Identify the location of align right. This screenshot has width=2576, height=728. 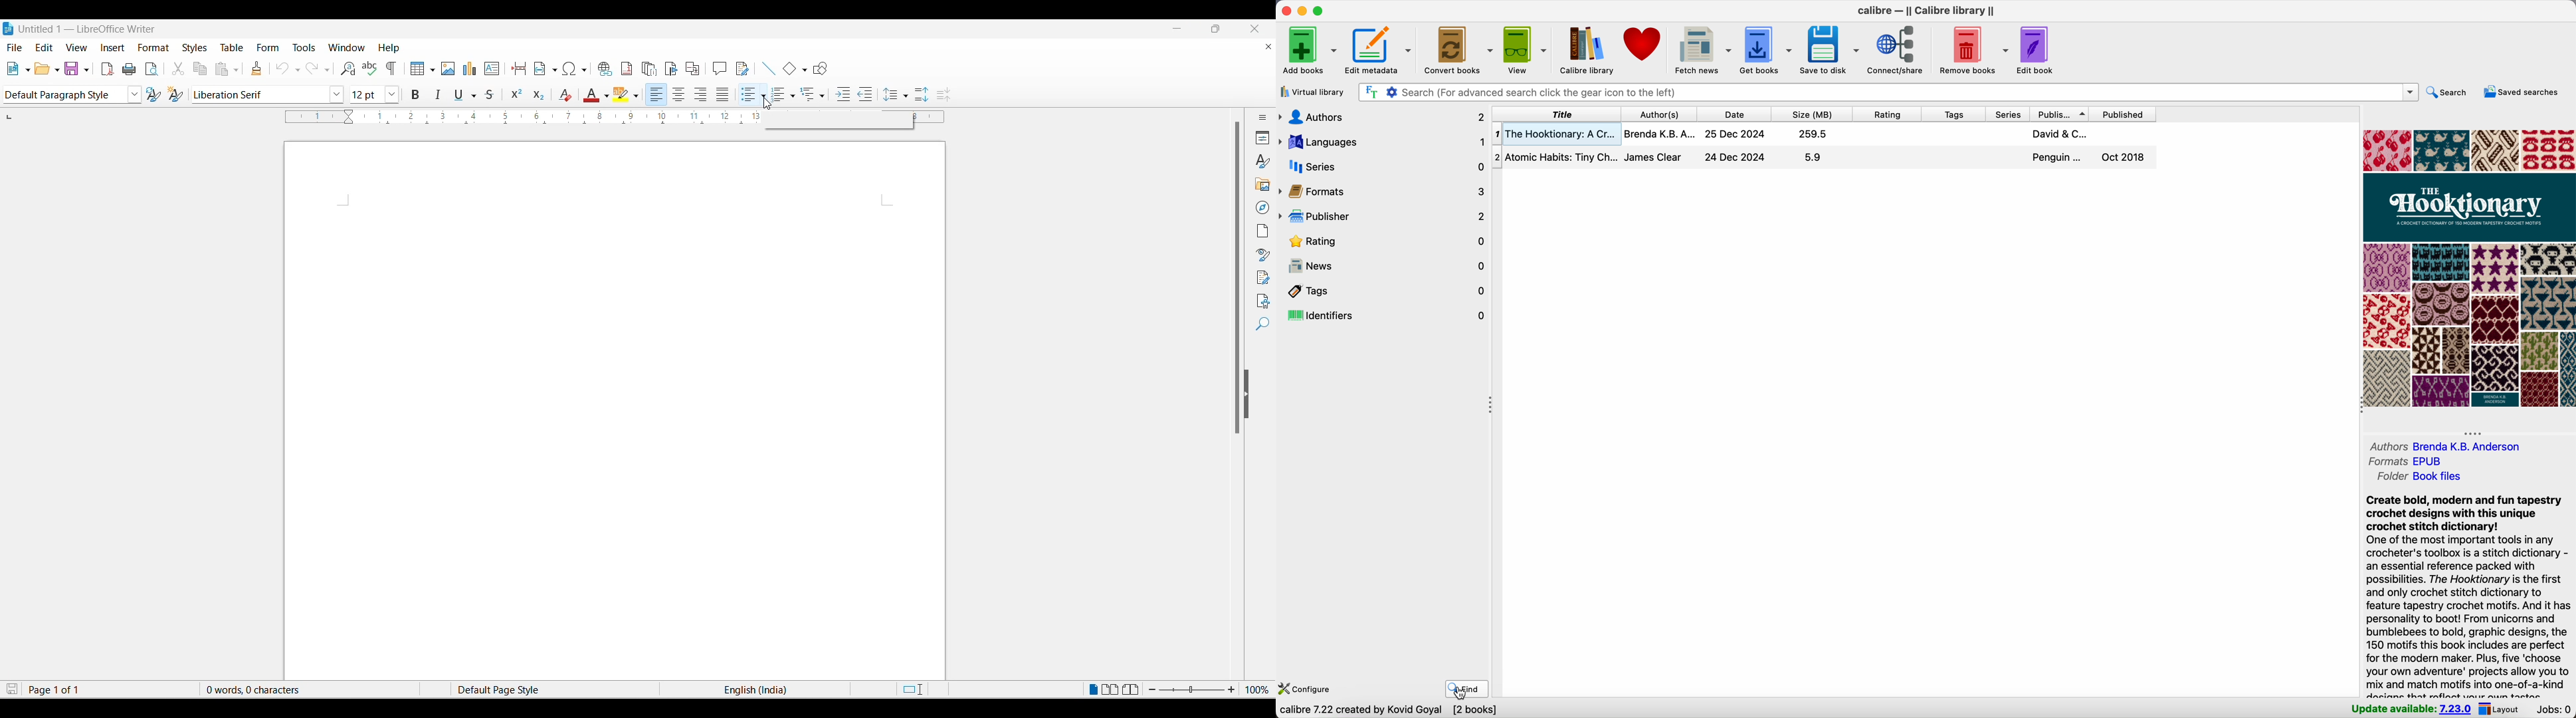
(704, 94).